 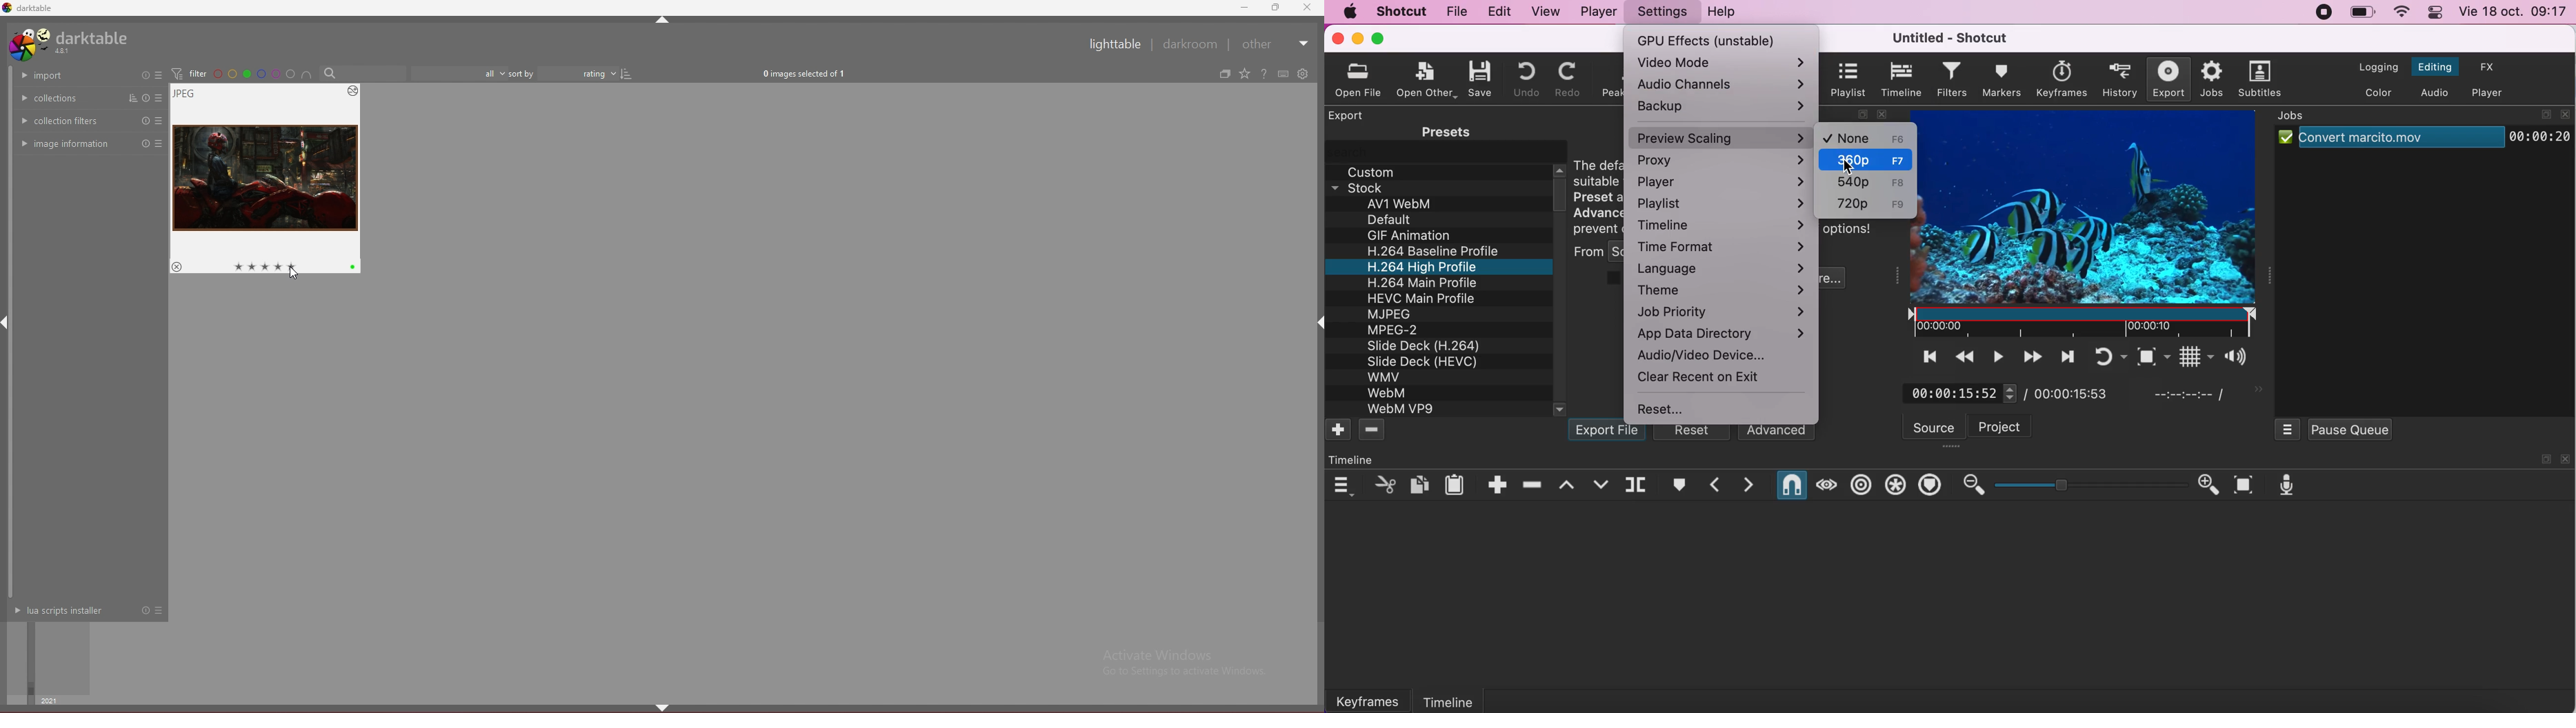 I want to click on ripple all tracks, so click(x=1895, y=486).